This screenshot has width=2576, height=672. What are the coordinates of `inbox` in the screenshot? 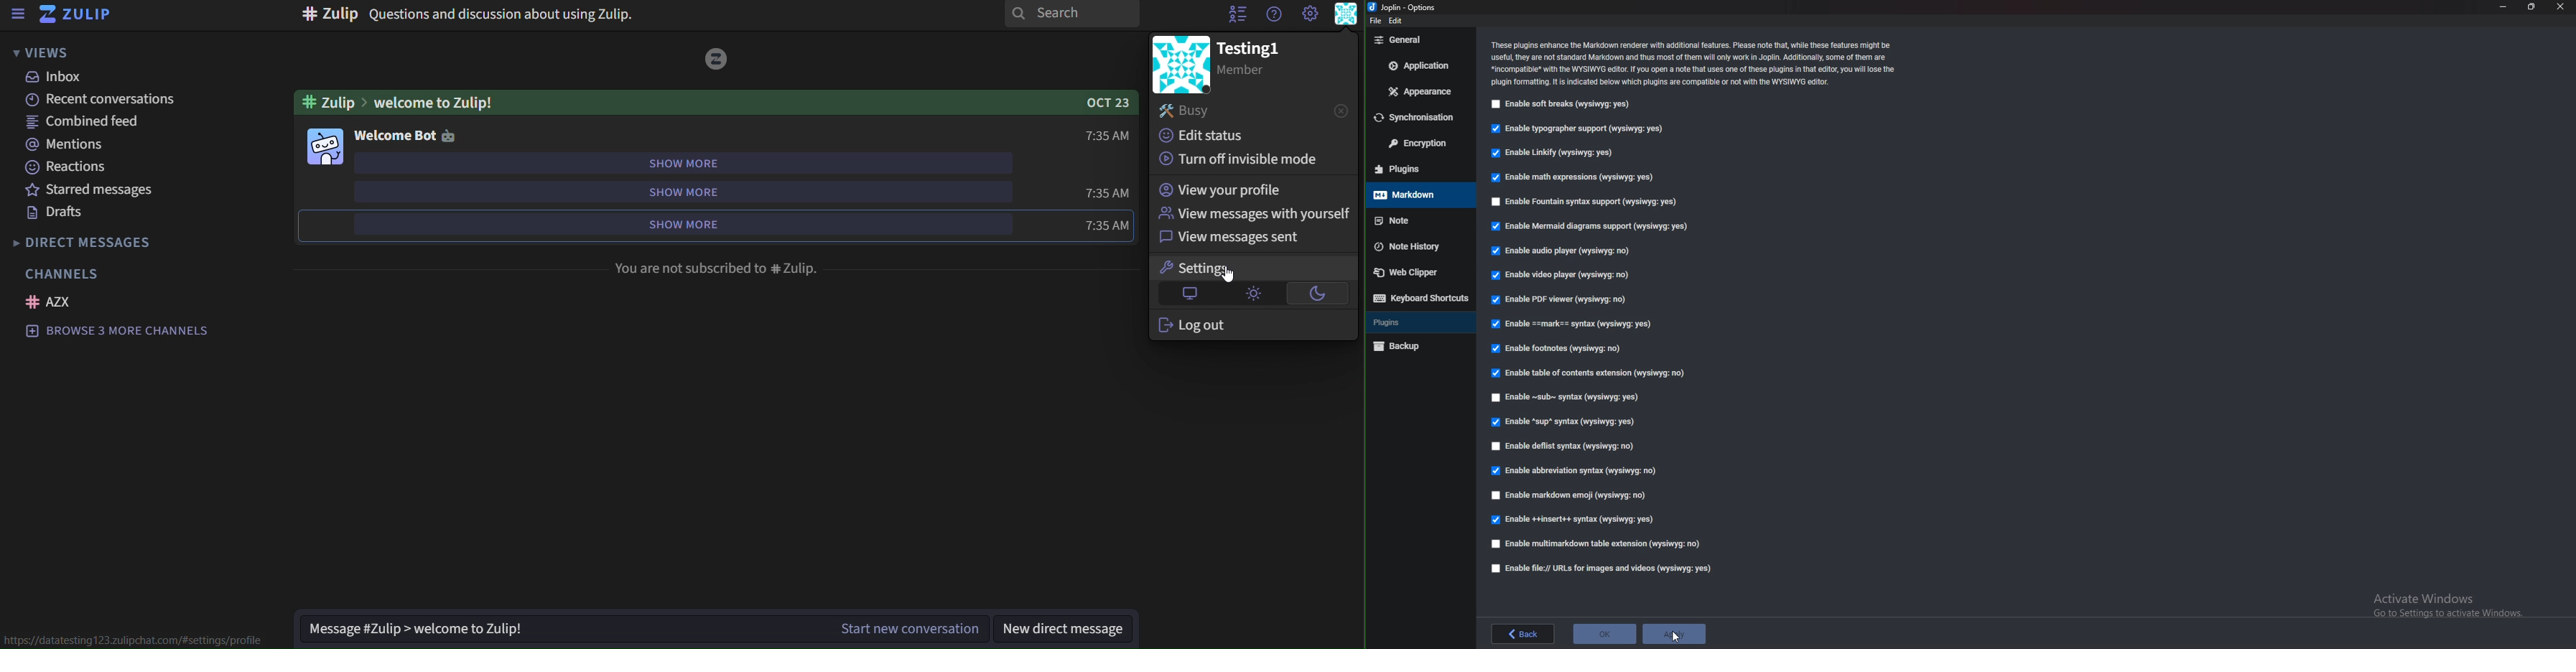 It's located at (55, 78).